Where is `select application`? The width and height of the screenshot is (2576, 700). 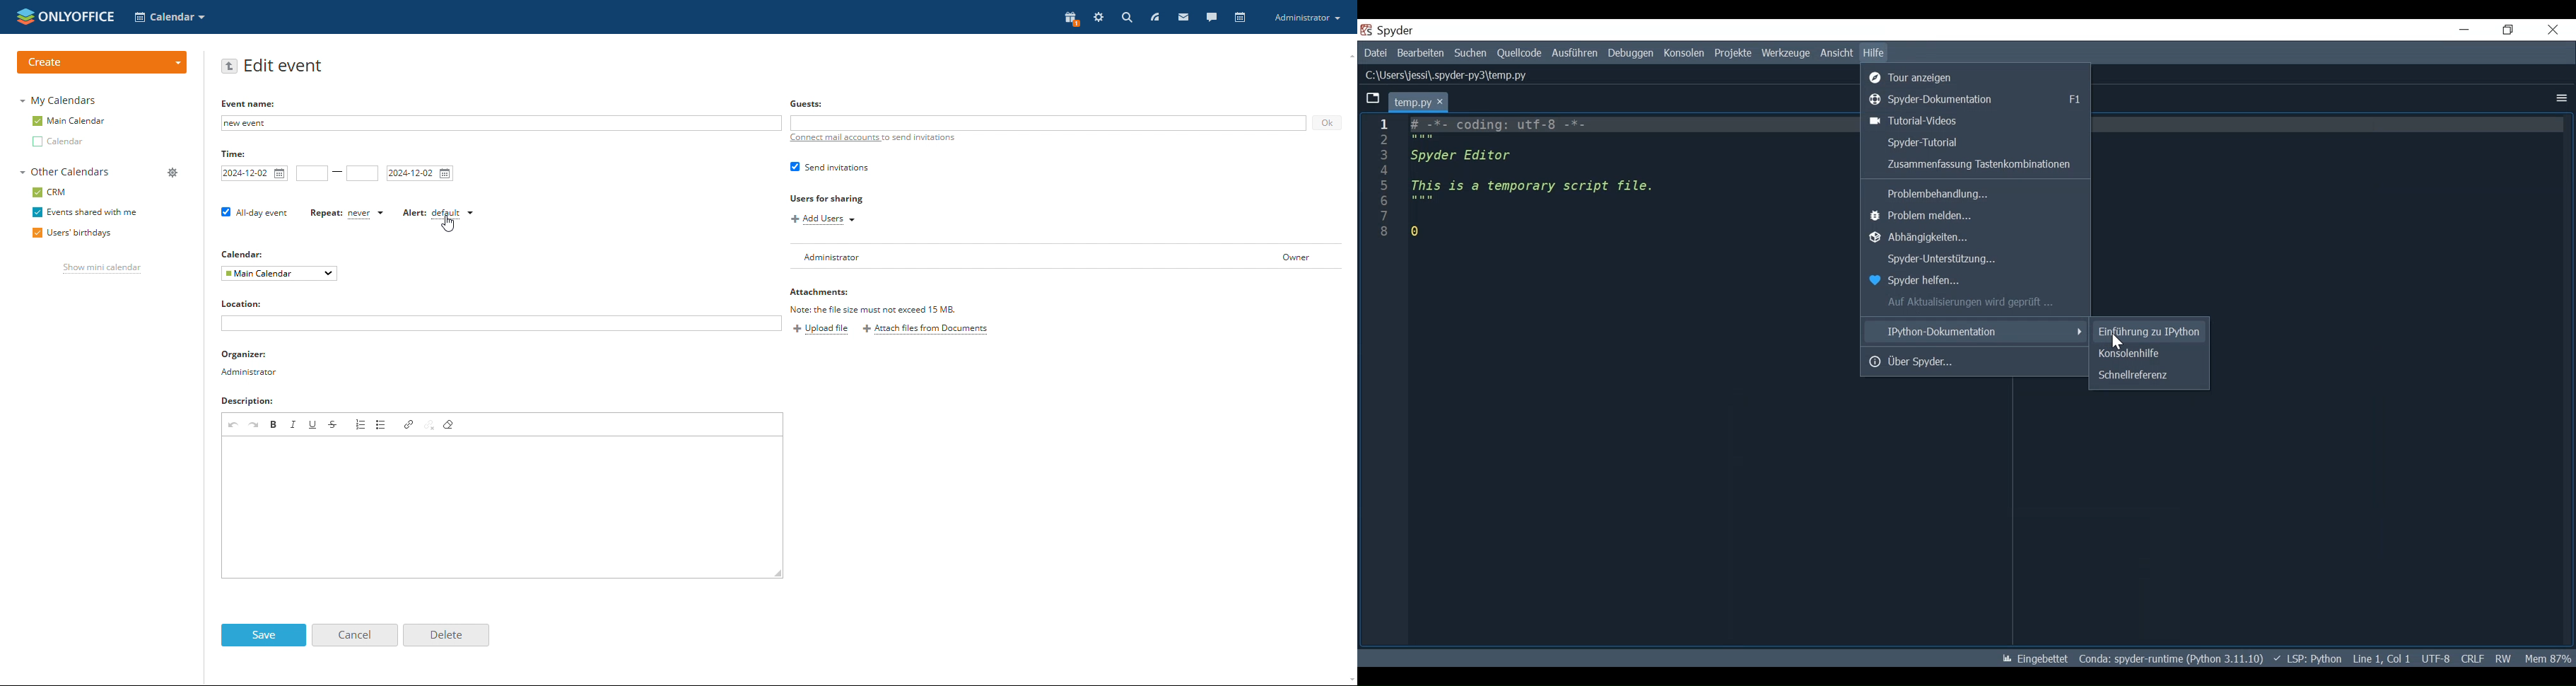 select application is located at coordinates (170, 18).